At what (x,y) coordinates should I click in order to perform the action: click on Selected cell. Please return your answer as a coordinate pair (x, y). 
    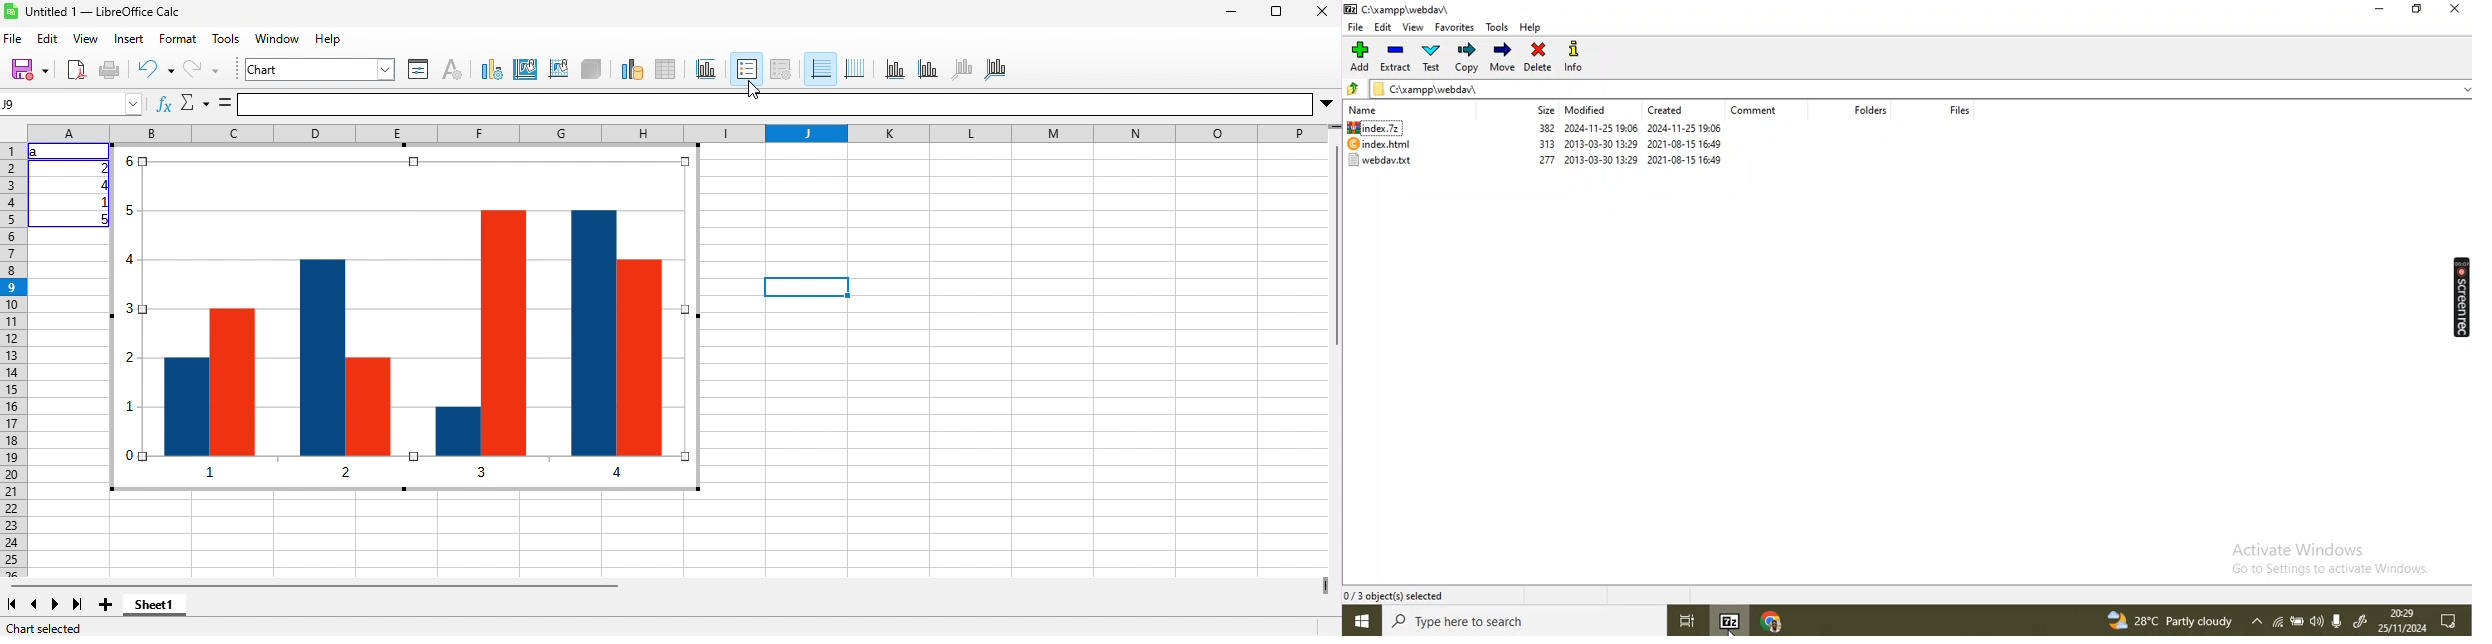
    Looking at the image, I should click on (807, 287).